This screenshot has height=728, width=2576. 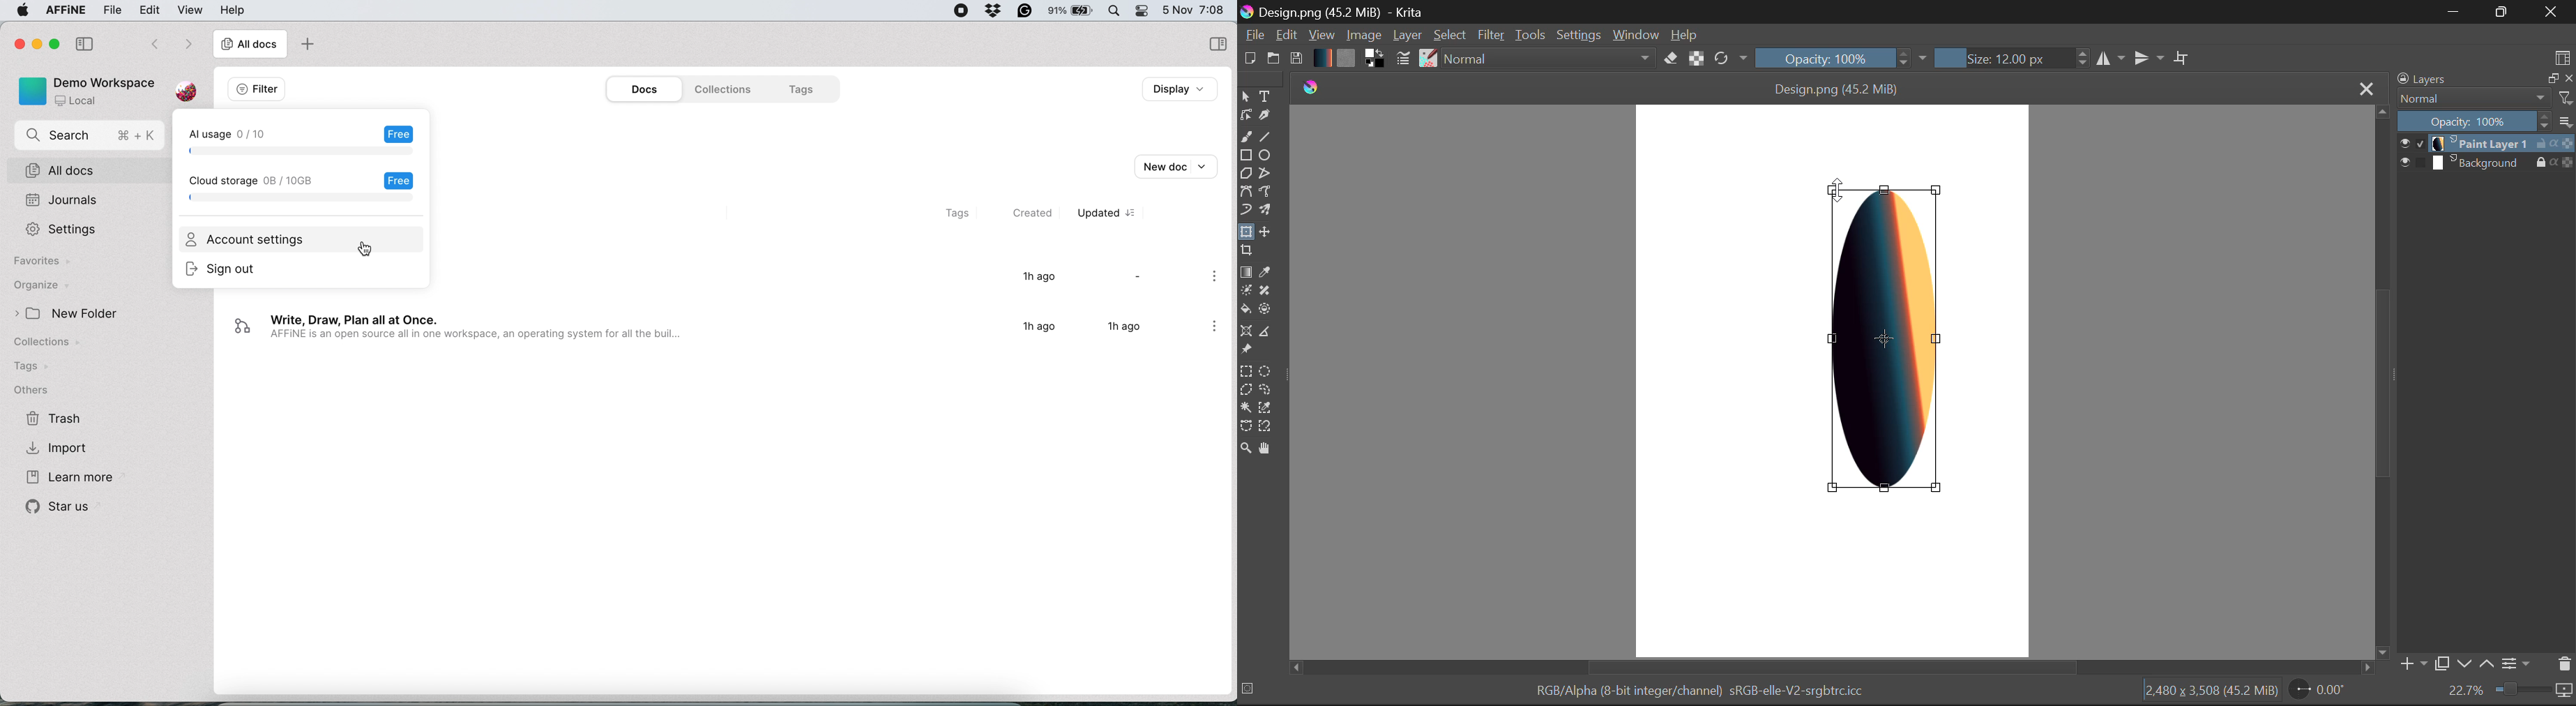 I want to click on Delete Layer, so click(x=2563, y=663).